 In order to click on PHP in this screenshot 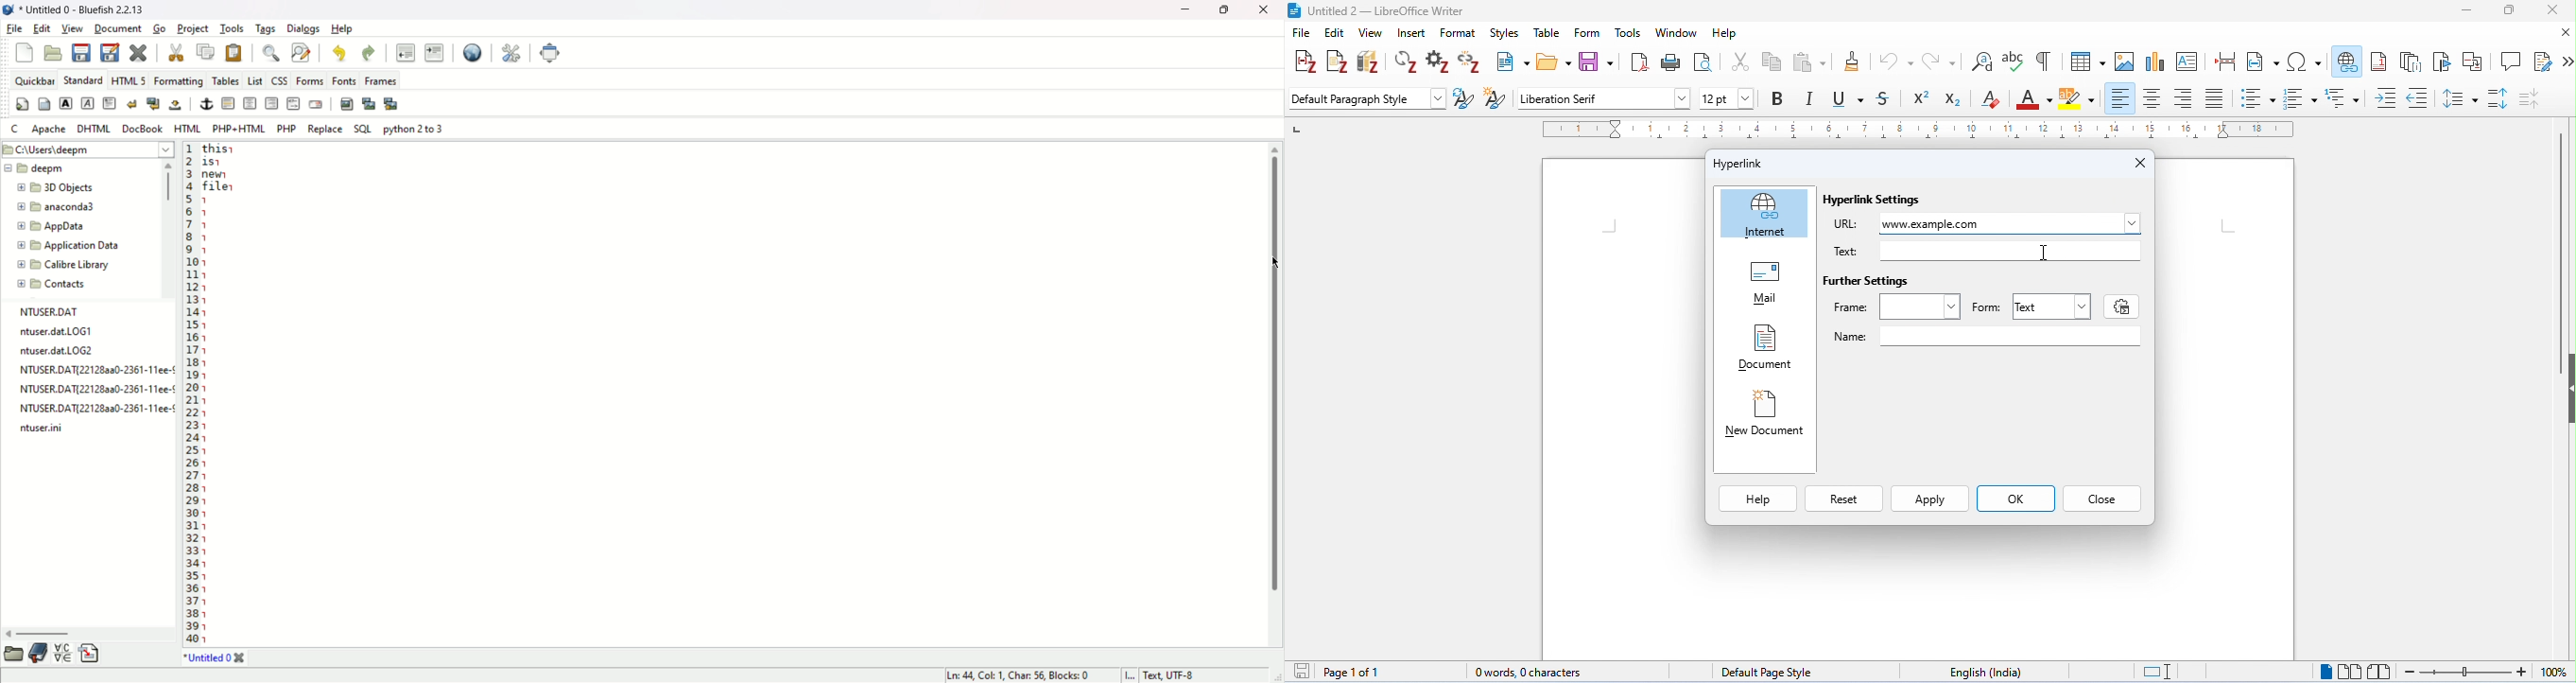, I will do `click(289, 128)`.